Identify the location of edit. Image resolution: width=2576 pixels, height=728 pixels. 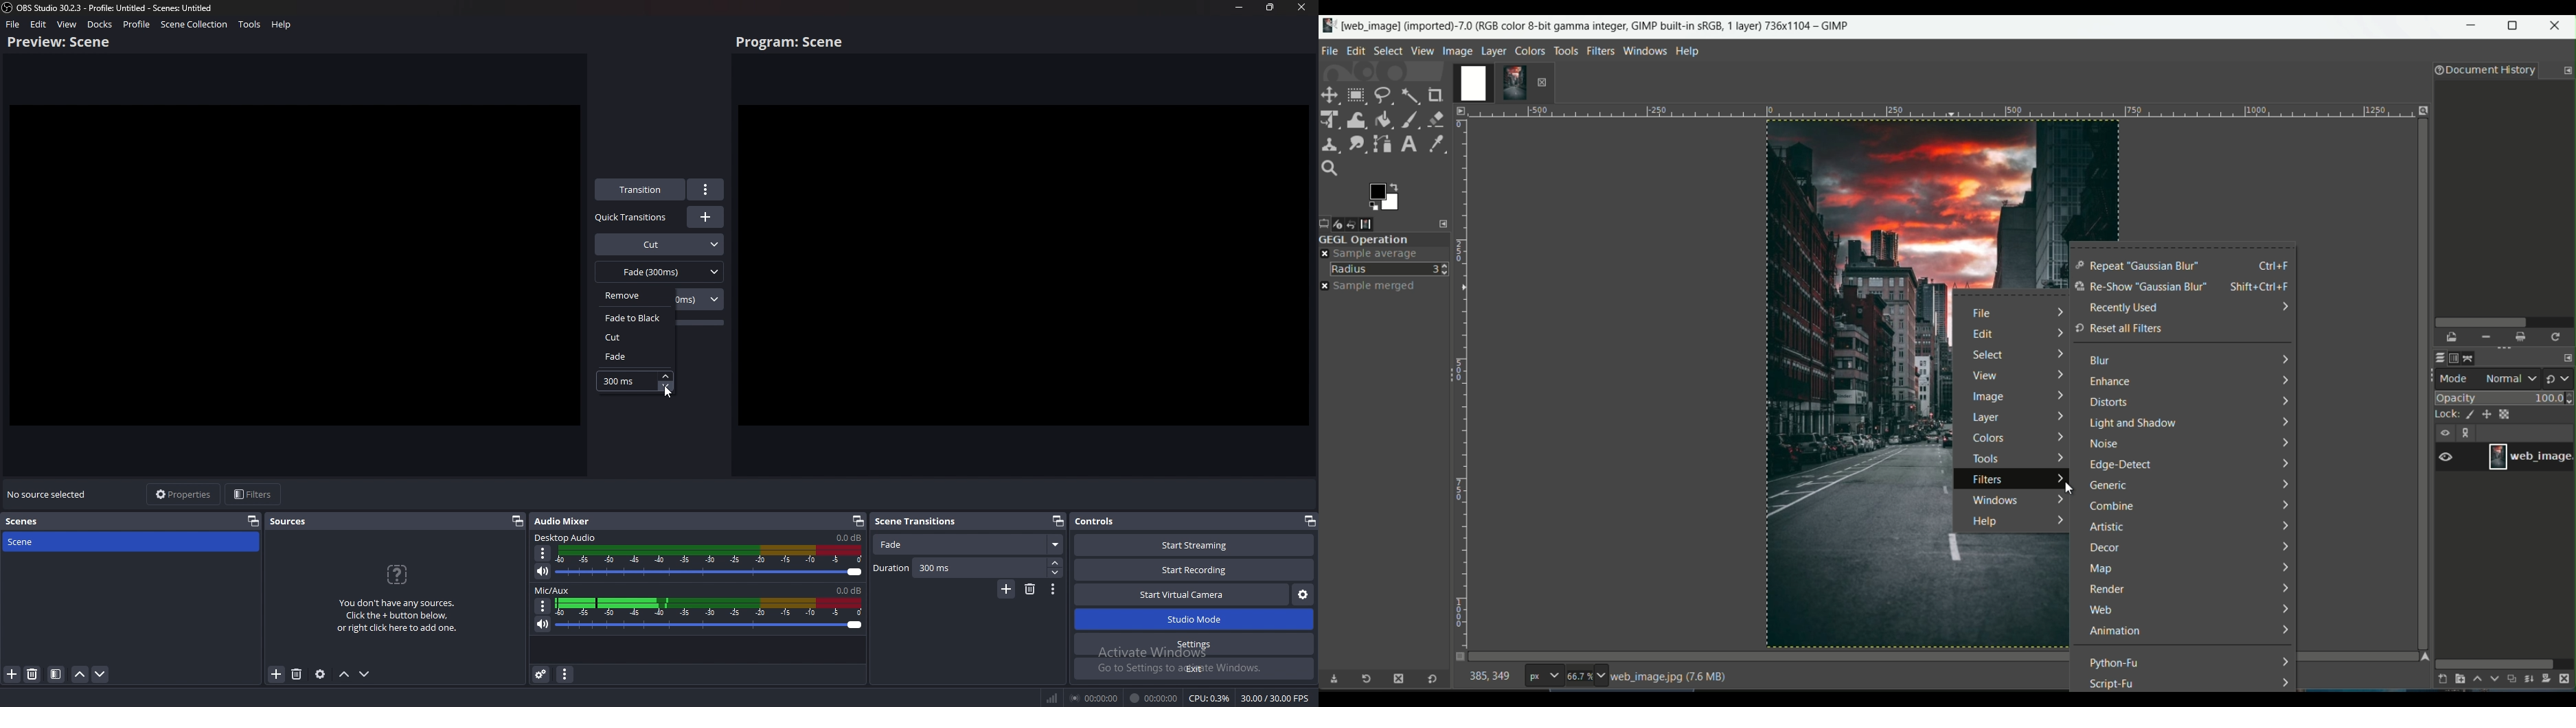
(39, 24).